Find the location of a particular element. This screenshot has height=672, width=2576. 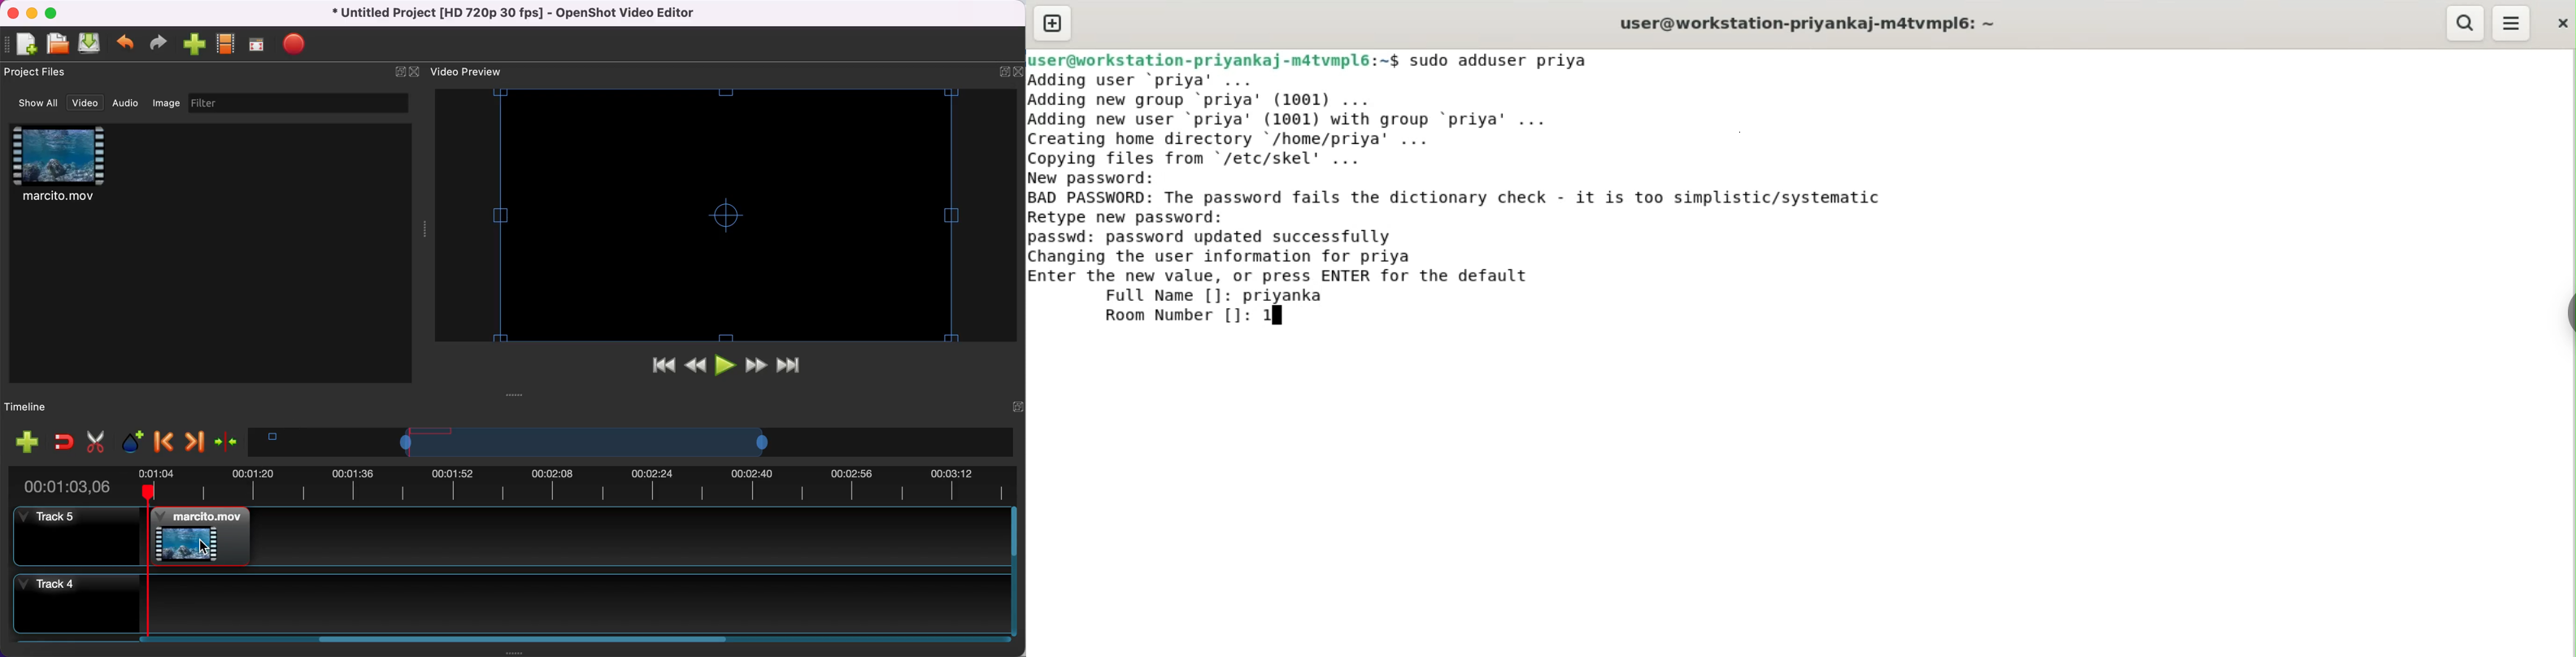

choose profile is located at coordinates (226, 44).